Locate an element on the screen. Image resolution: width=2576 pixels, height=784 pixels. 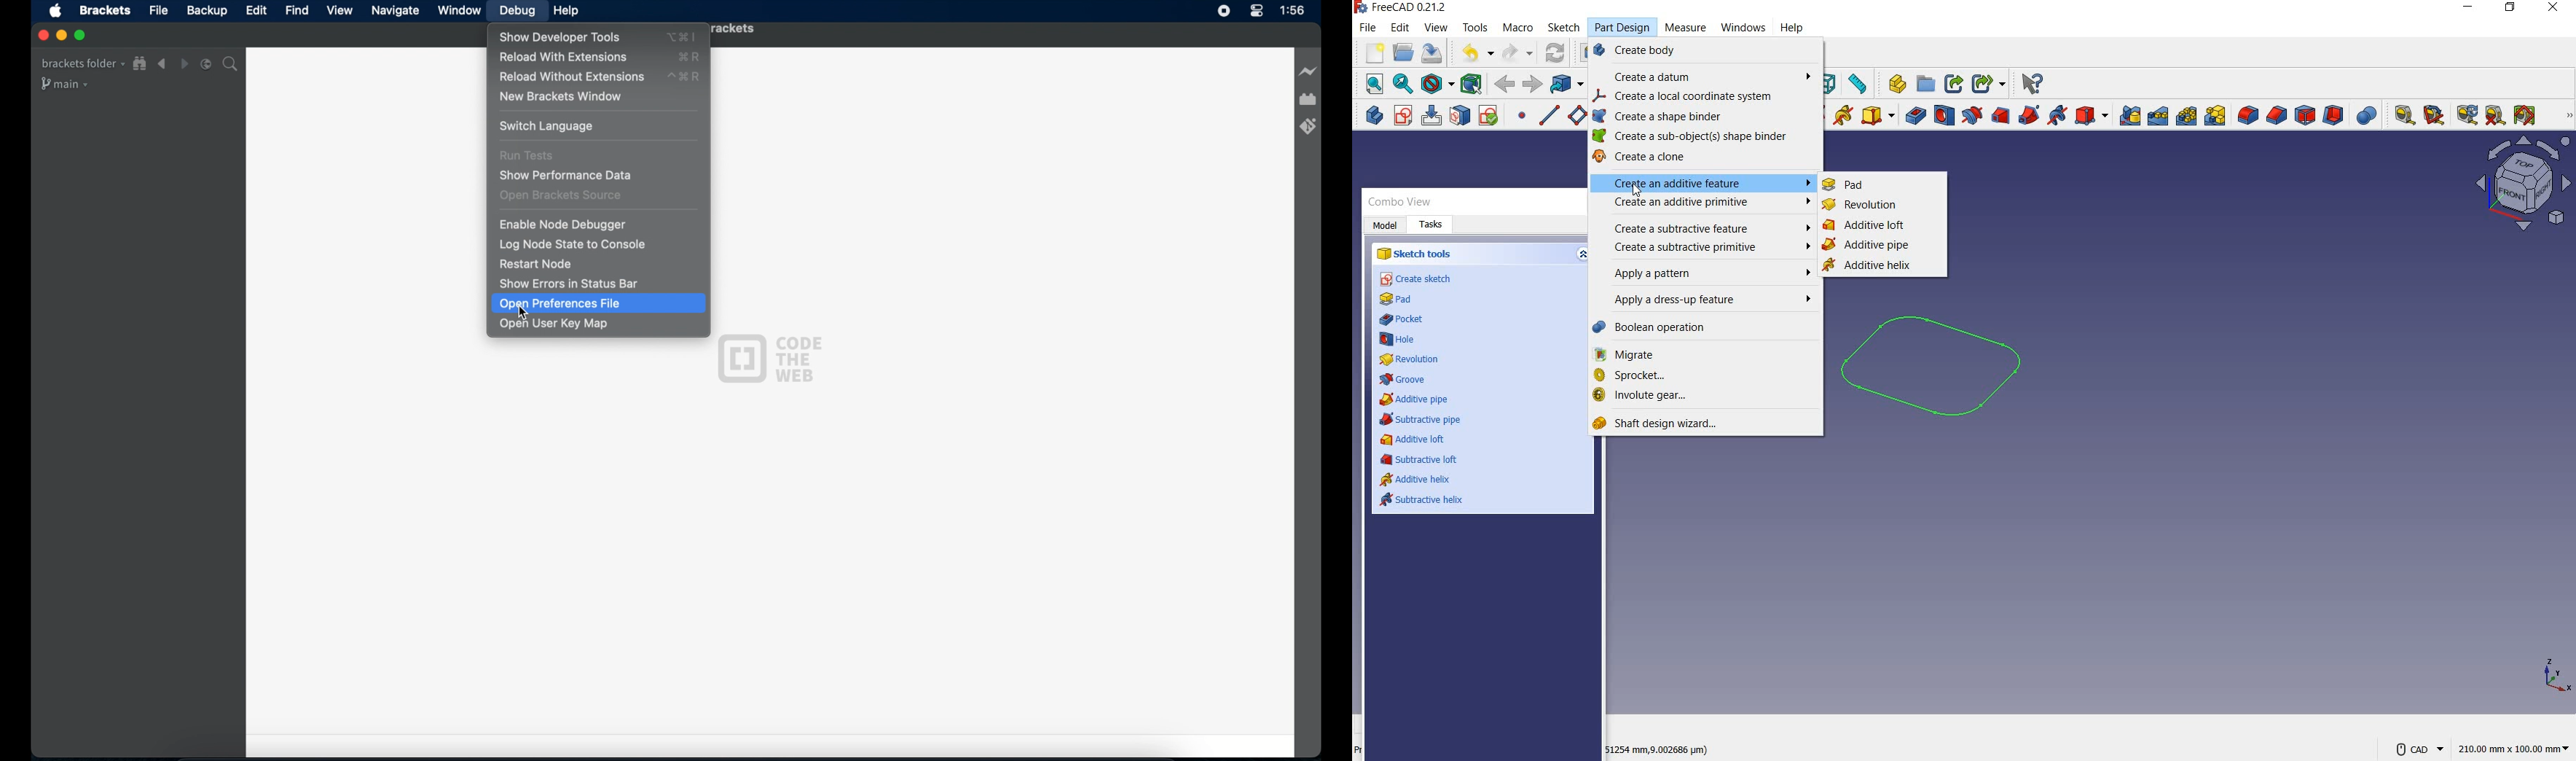
subtractive helix is located at coordinates (1425, 501).